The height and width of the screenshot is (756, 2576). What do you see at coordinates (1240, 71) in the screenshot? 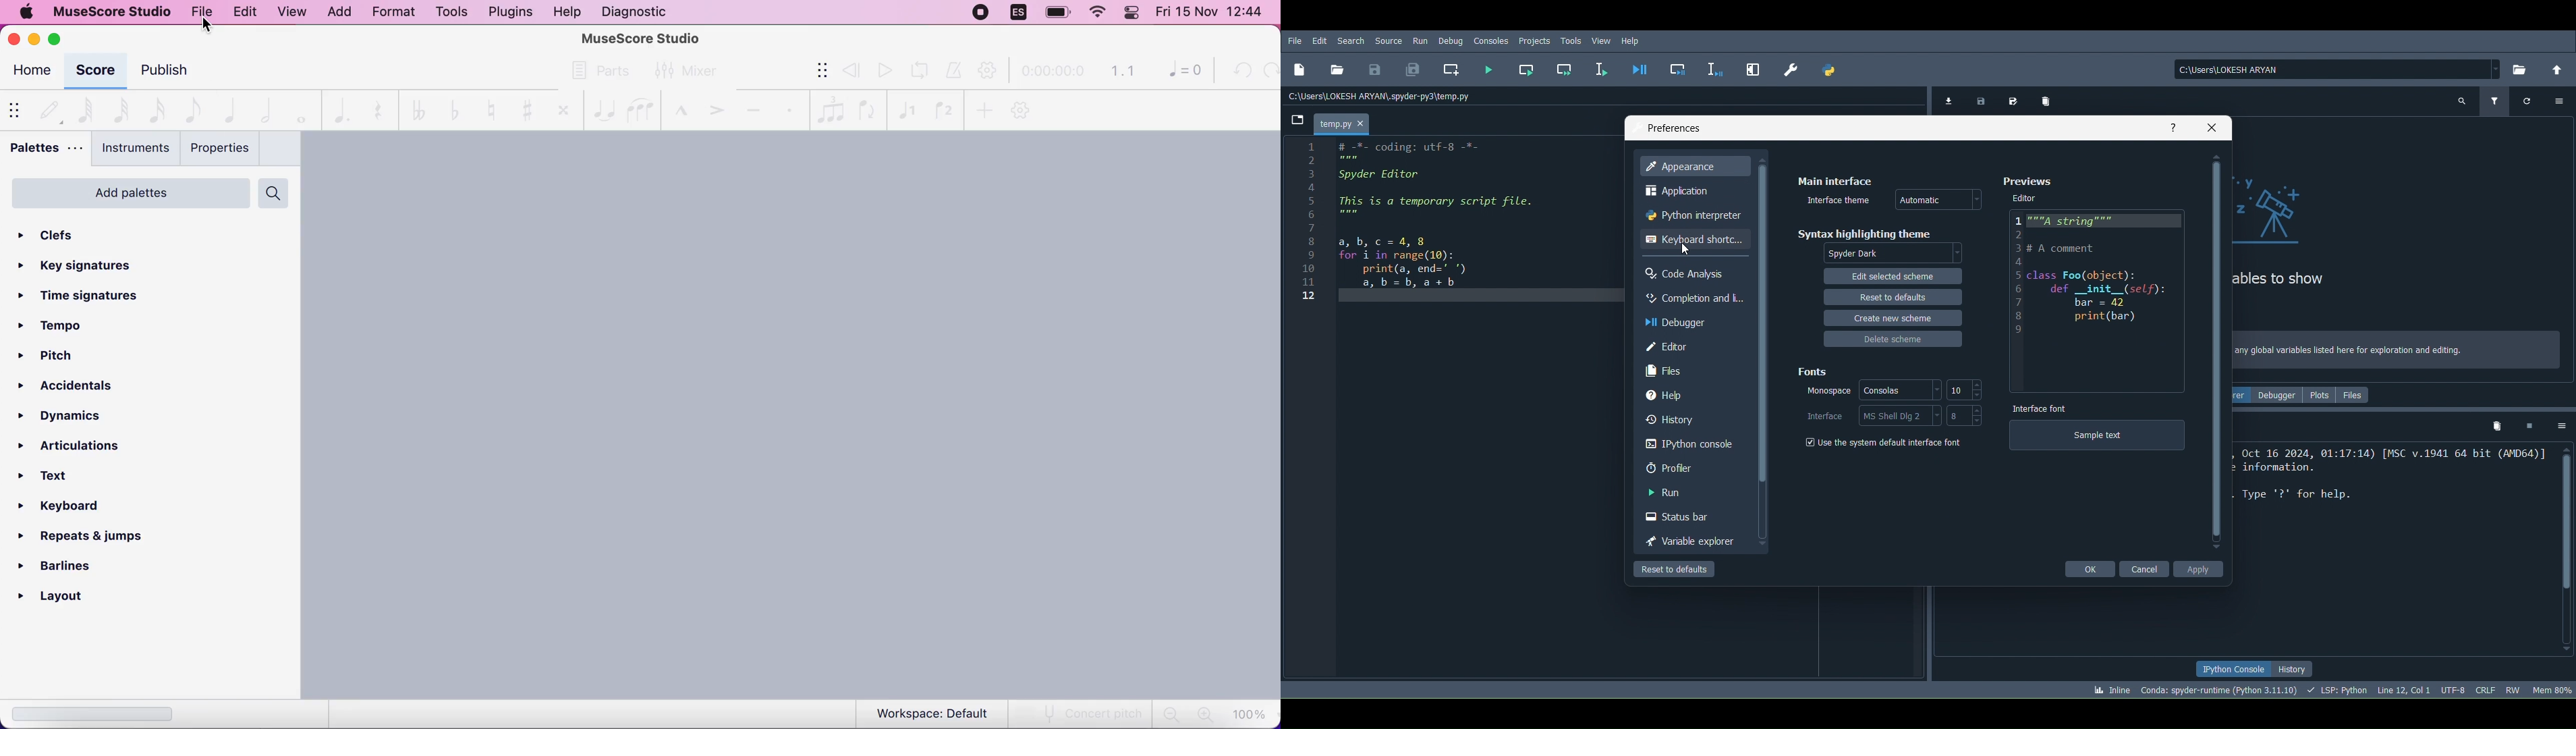
I see `undo` at bounding box center [1240, 71].